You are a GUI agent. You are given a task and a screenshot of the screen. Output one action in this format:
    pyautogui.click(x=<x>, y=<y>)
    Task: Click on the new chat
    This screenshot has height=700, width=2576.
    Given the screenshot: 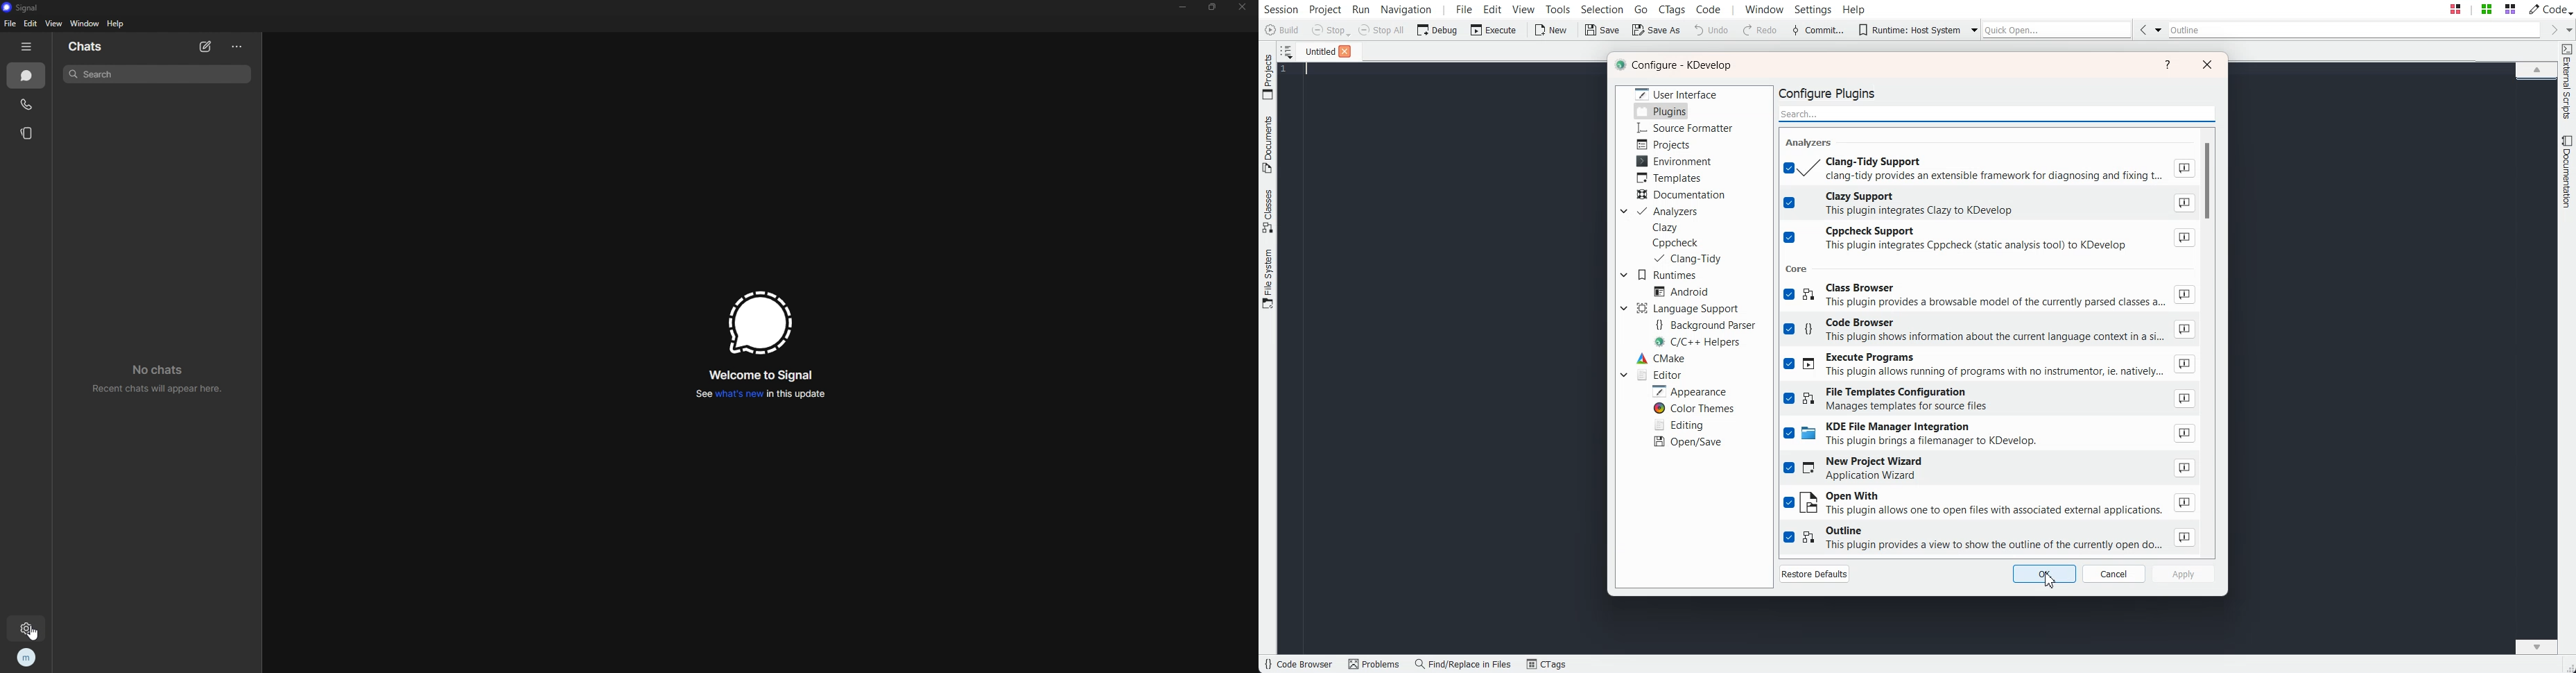 What is the action you would take?
    pyautogui.click(x=207, y=47)
    